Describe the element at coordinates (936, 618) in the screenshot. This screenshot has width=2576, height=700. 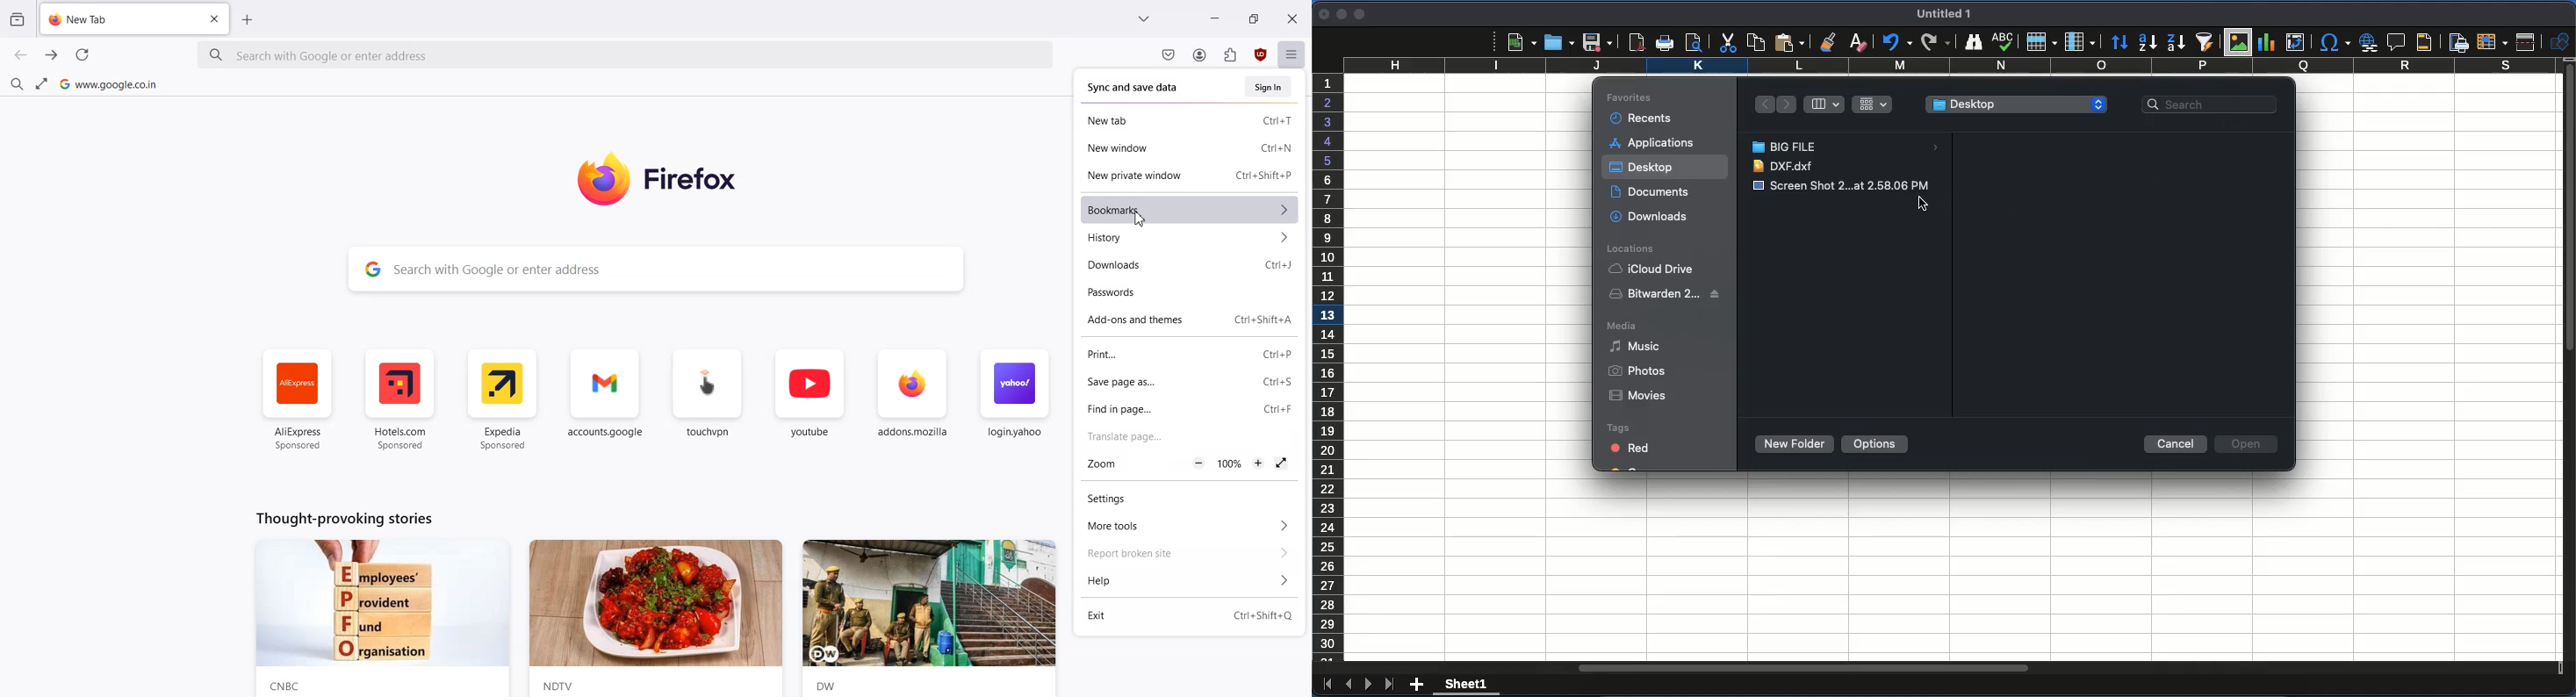
I see `News` at that location.